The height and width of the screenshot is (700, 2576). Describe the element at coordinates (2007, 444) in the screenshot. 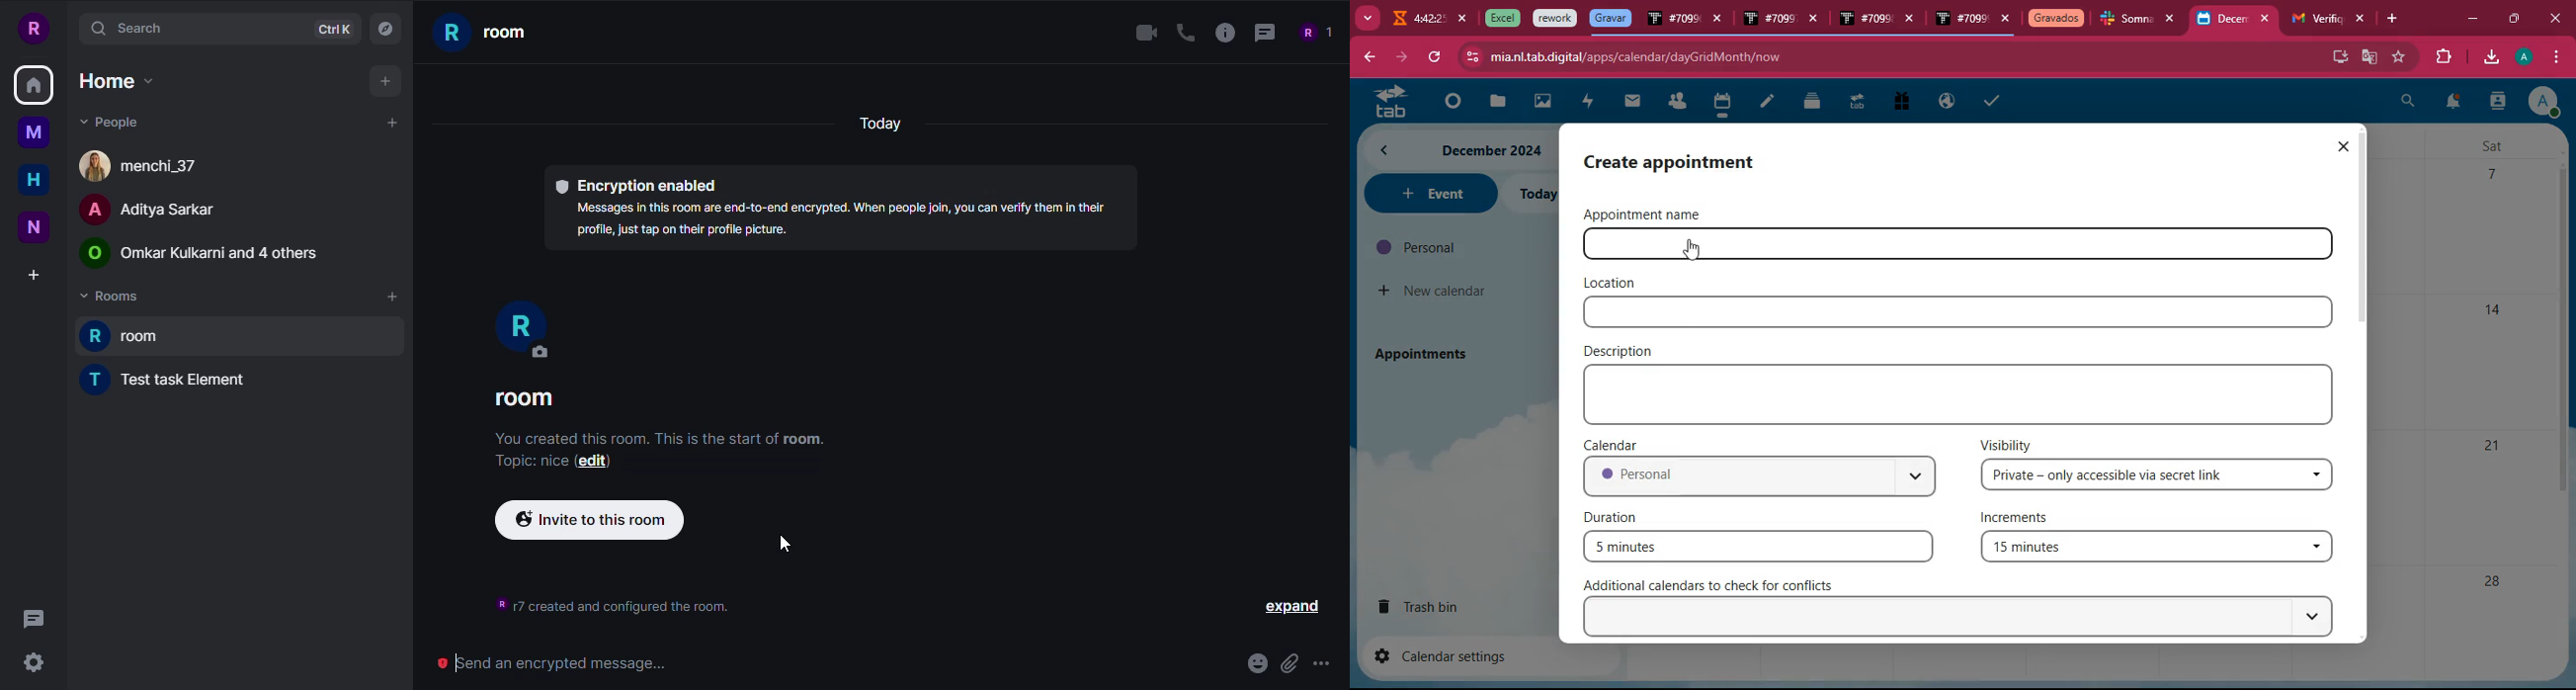

I see `visibility` at that location.